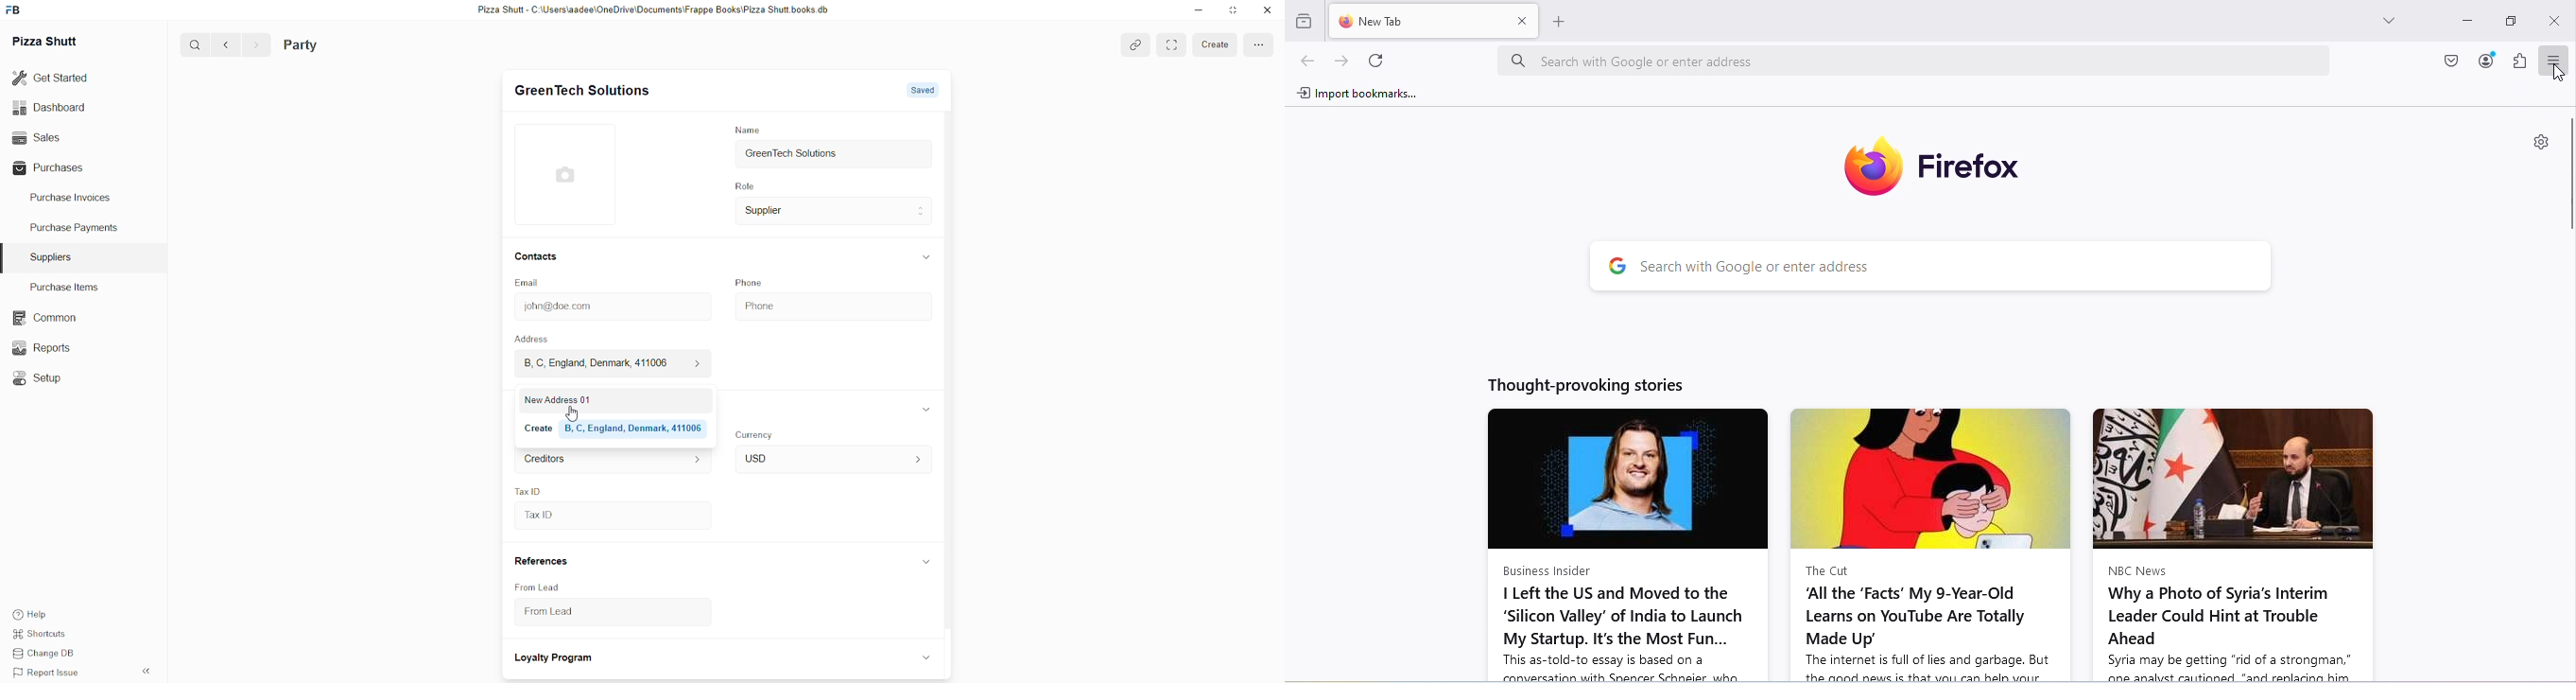 The image size is (2576, 700). What do you see at coordinates (49, 636) in the screenshot?
I see `Shortcuts.` at bounding box center [49, 636].